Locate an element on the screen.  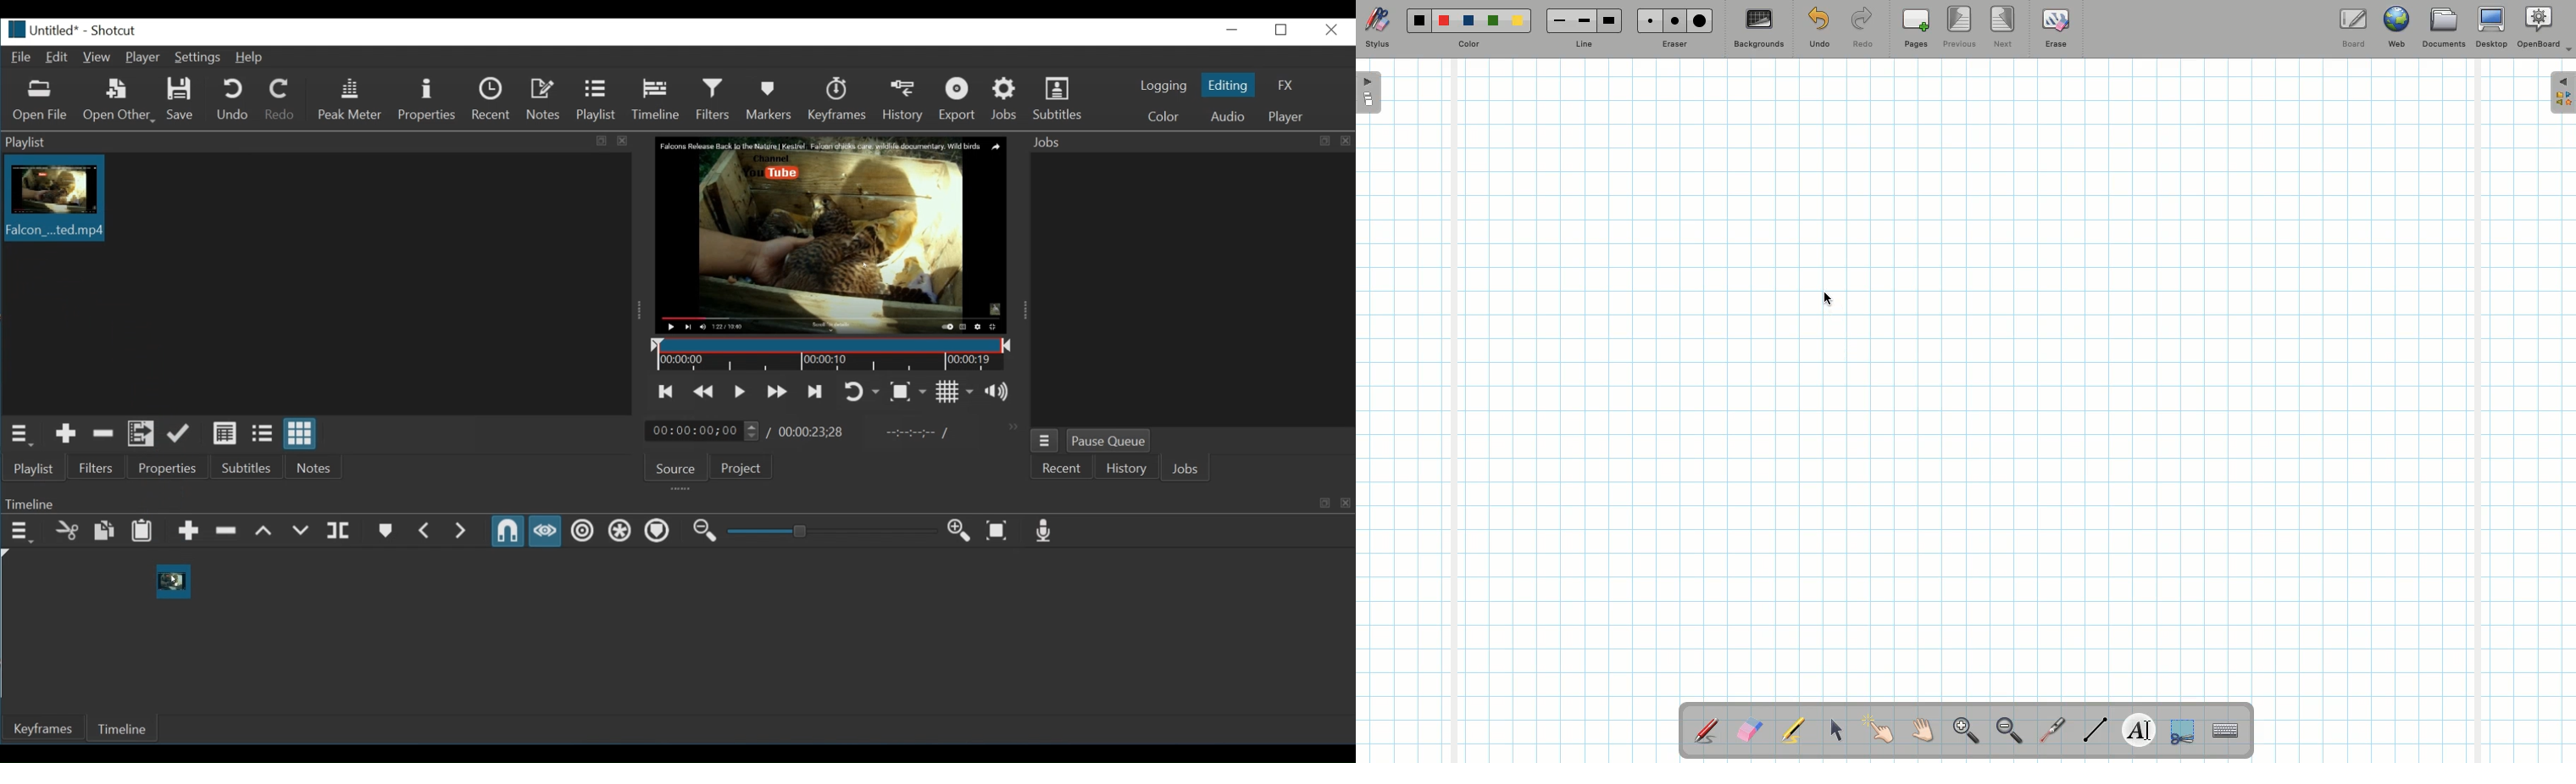
Ripple is located at coordinates (582, 531).